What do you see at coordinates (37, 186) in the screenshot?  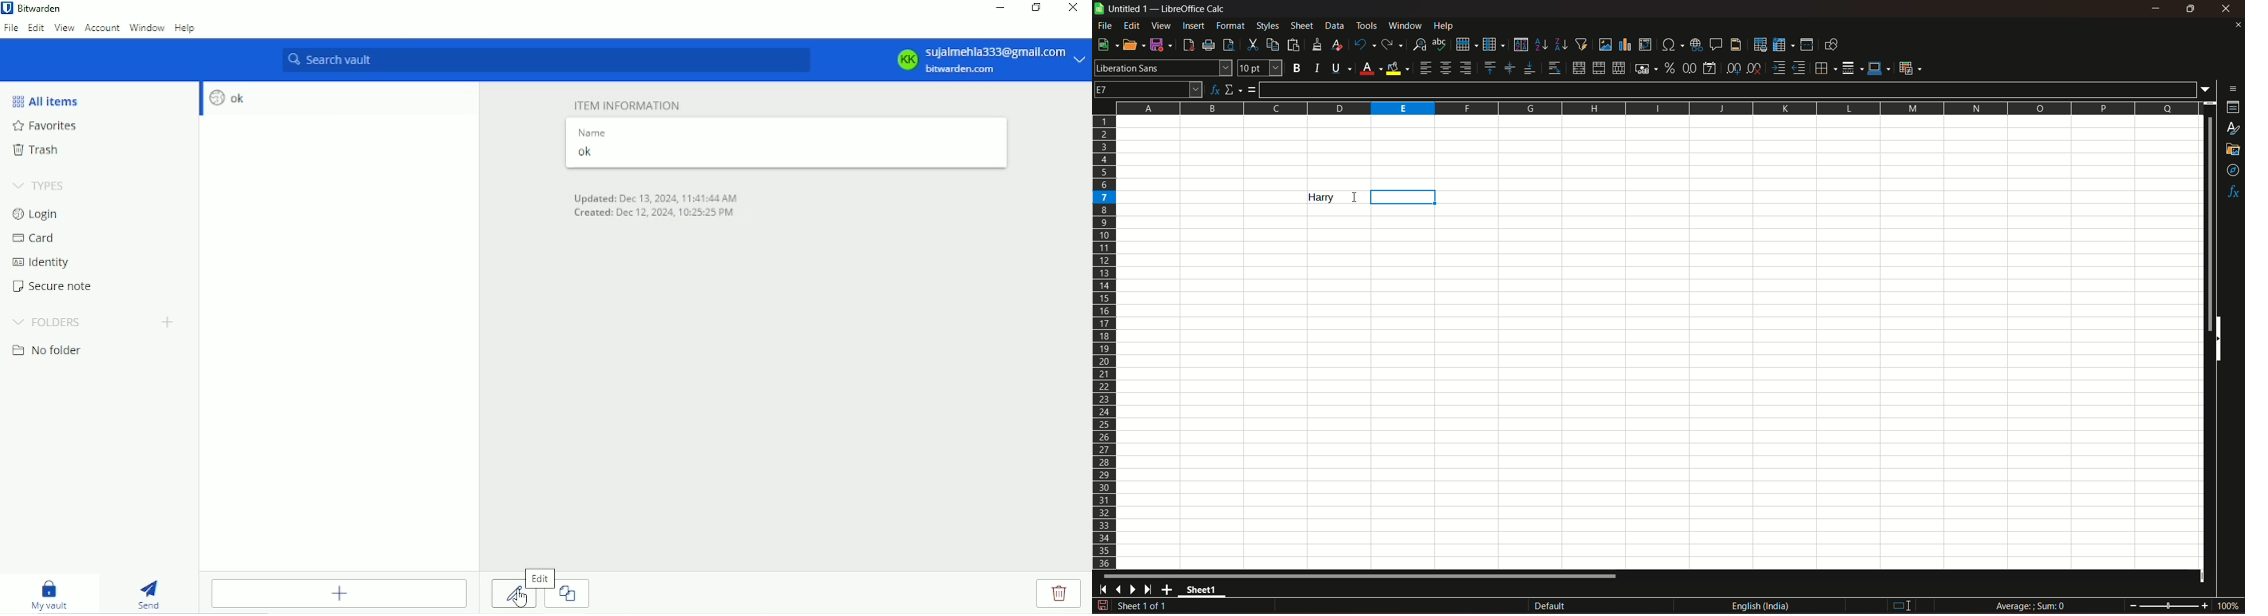 I see `Types` at bounding box center [37, 186].